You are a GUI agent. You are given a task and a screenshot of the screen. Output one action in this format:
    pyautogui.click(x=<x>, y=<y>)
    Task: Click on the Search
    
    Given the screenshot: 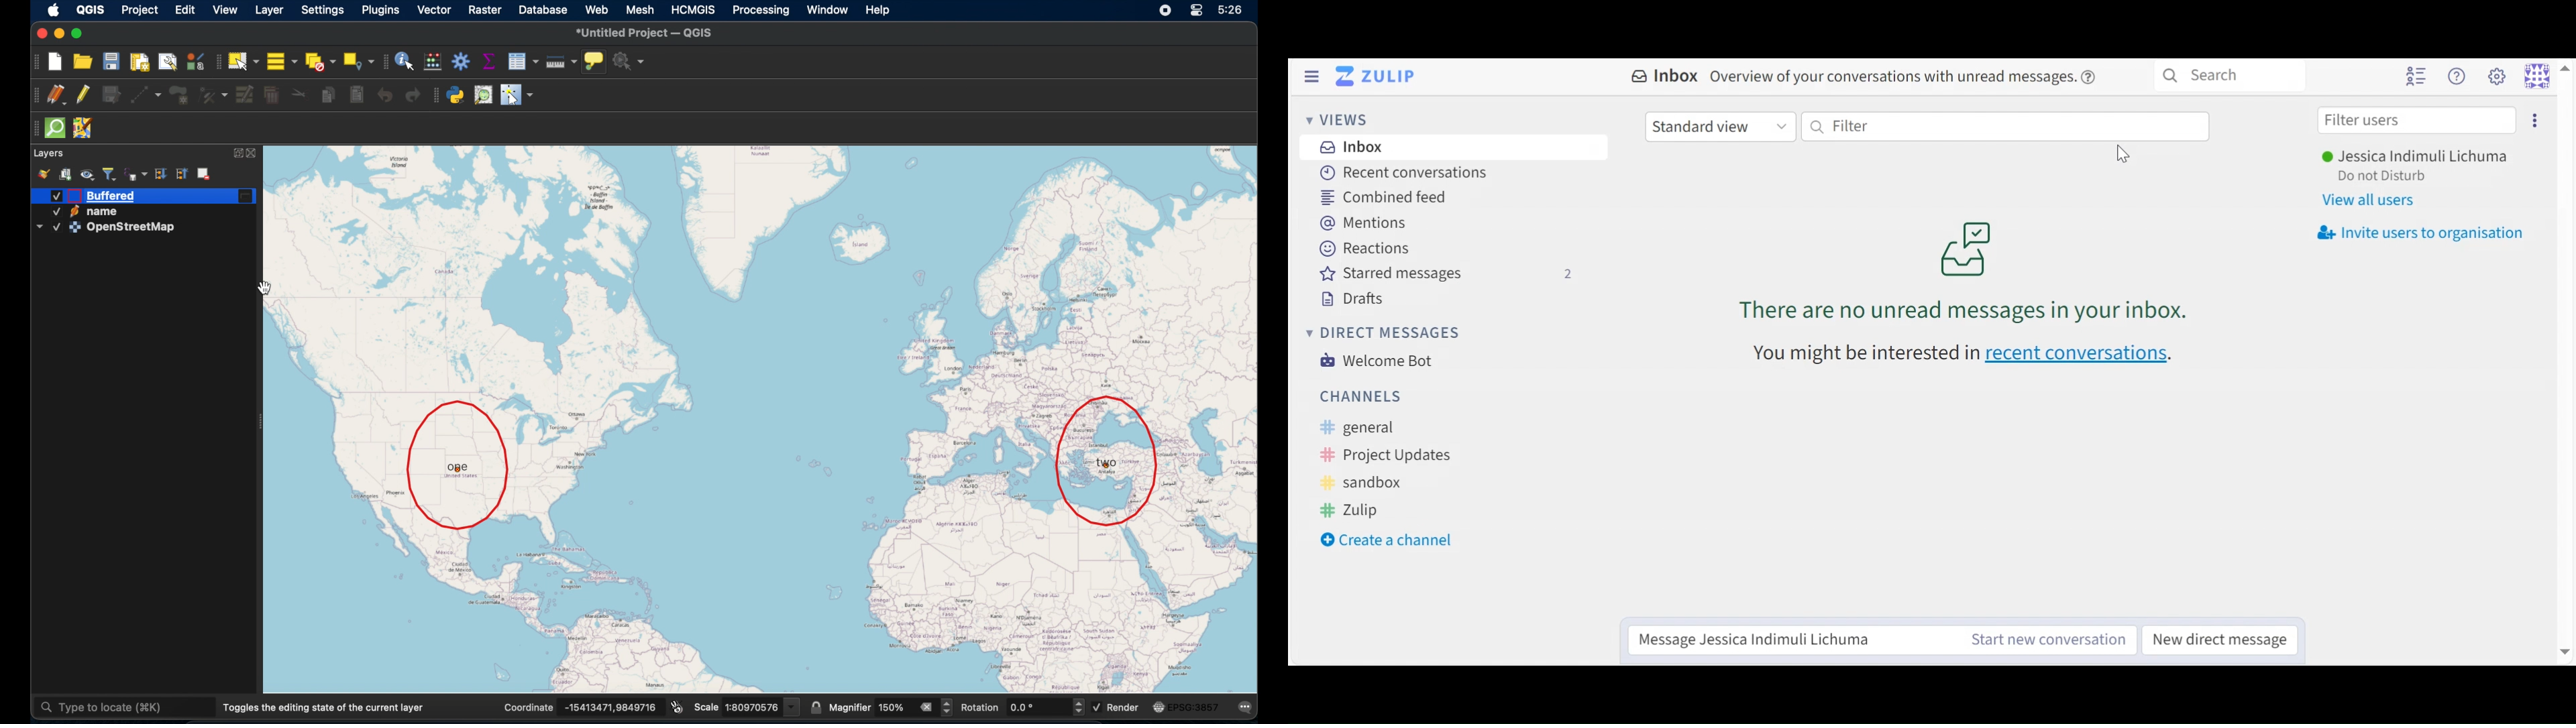 What is the action you would take?
    pyautogui.click(x=2227, y=75)
    